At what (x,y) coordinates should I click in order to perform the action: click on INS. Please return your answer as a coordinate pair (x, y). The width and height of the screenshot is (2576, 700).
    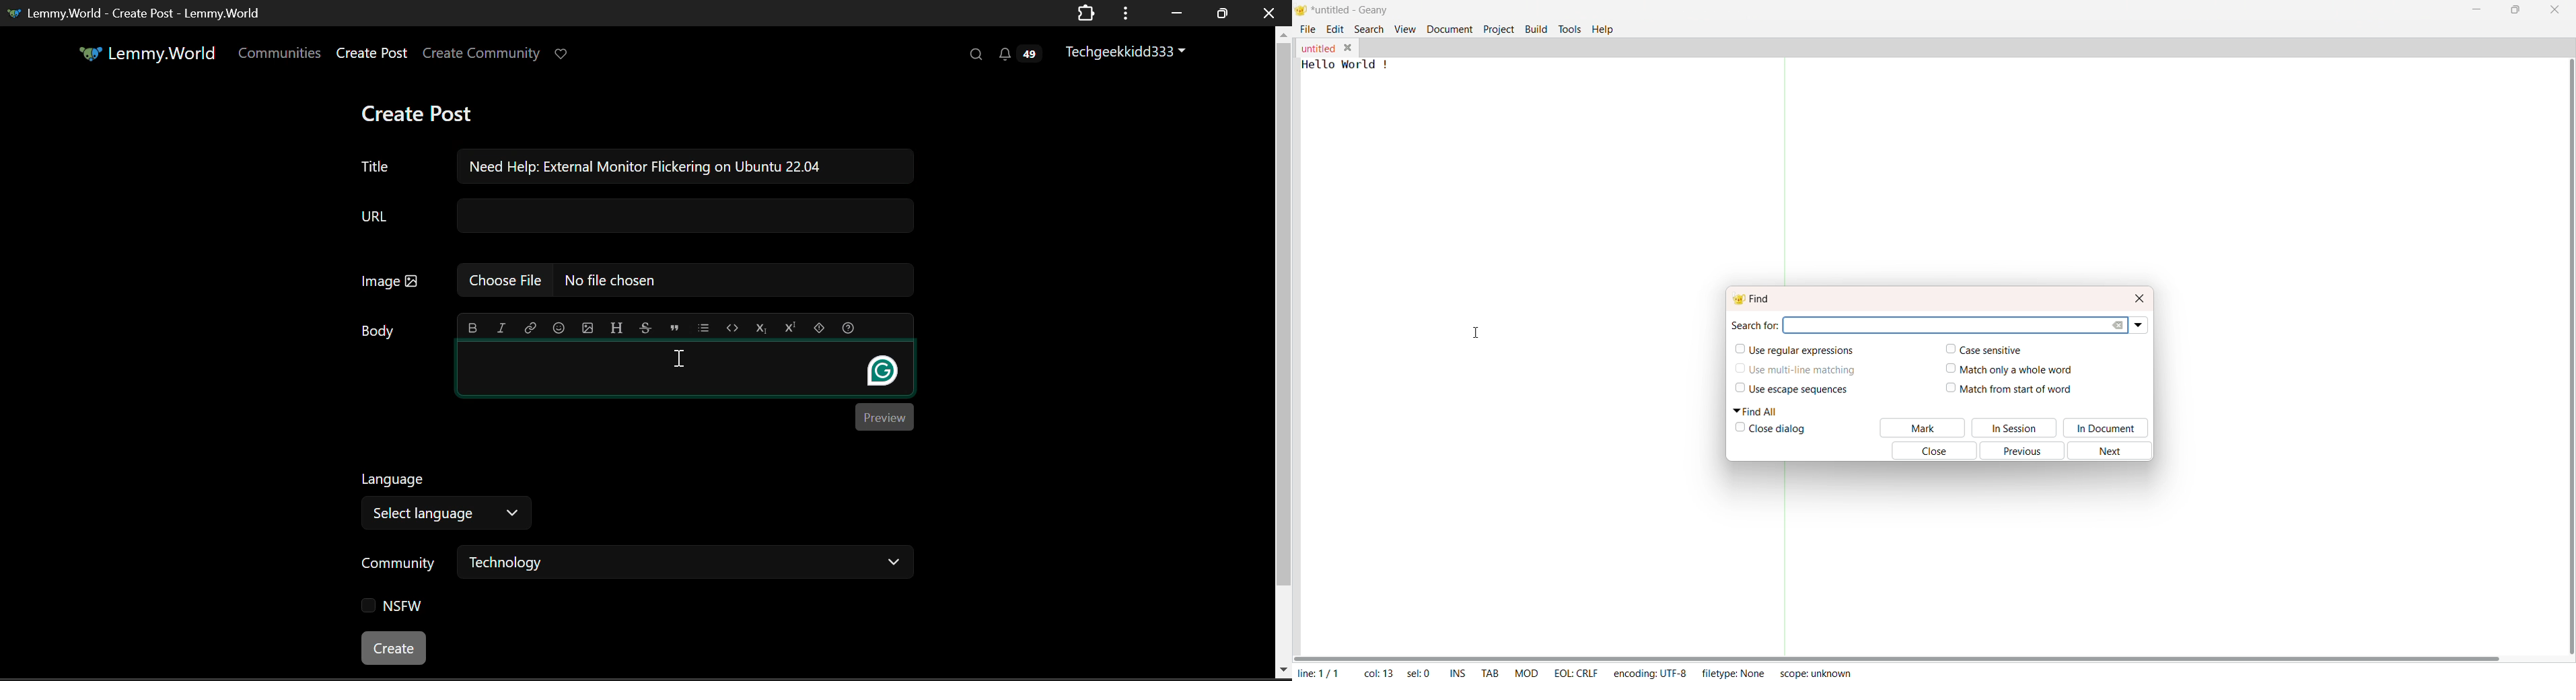
    Looking at the image, I should click on (1455, 672).